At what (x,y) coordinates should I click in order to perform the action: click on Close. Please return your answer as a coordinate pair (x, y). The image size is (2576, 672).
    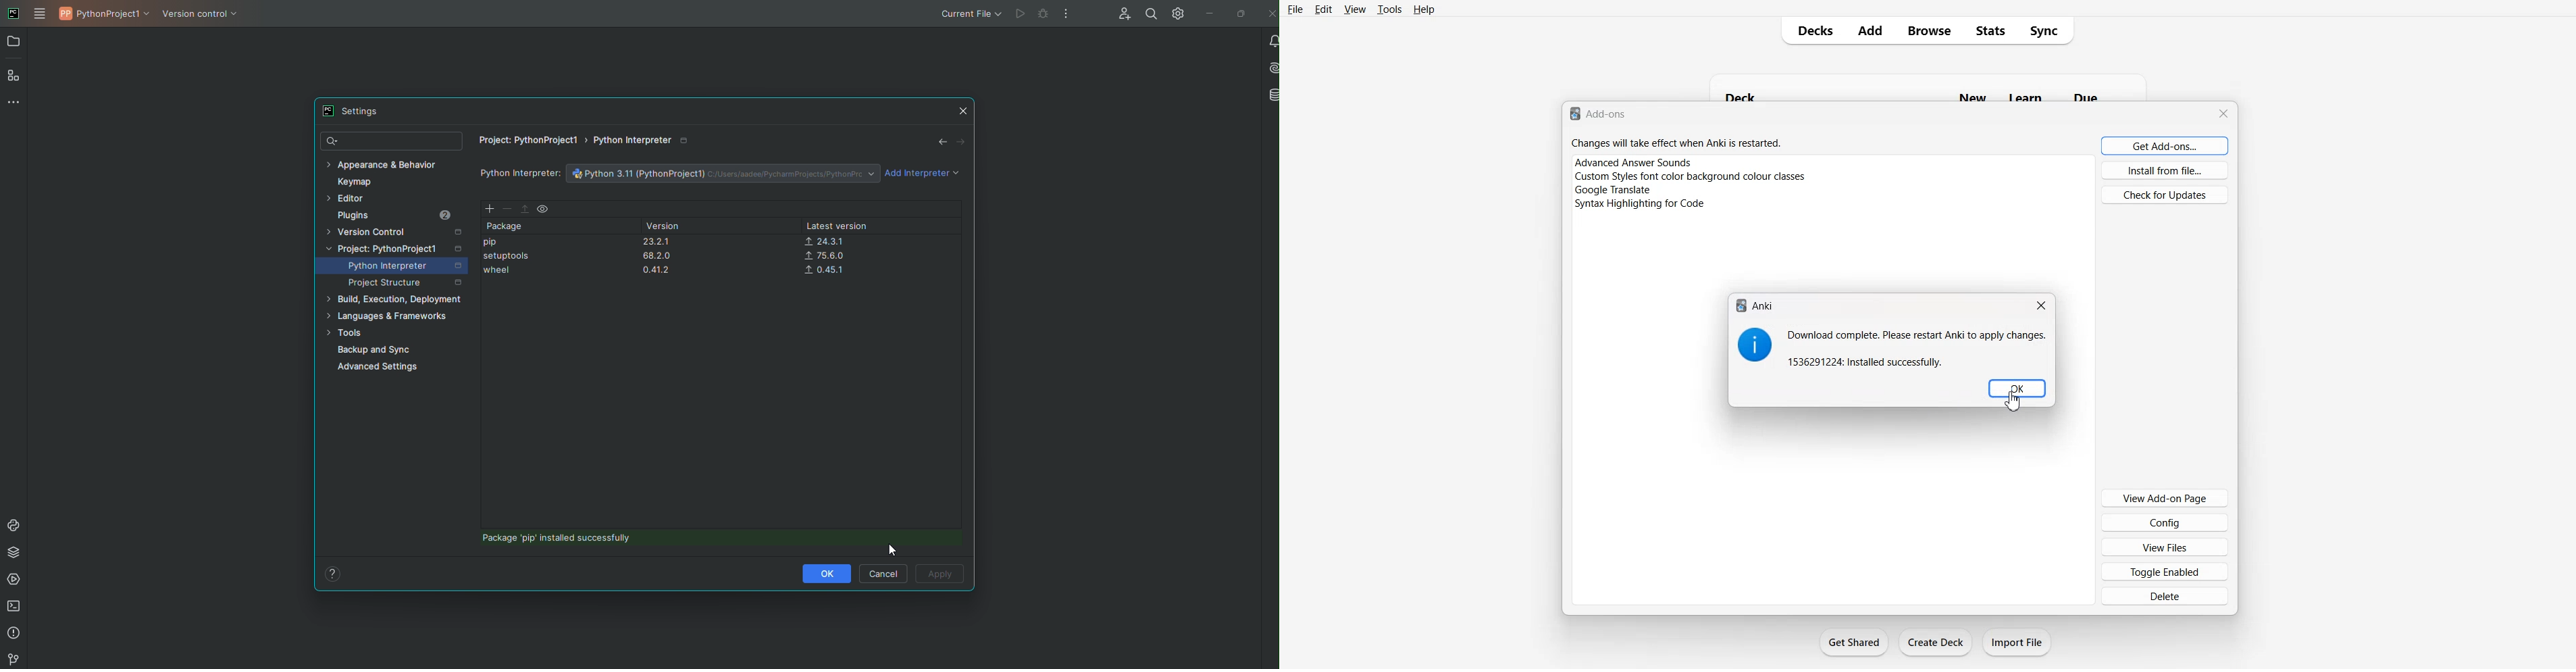
    Looking at the image, I should click on (2041, 306).